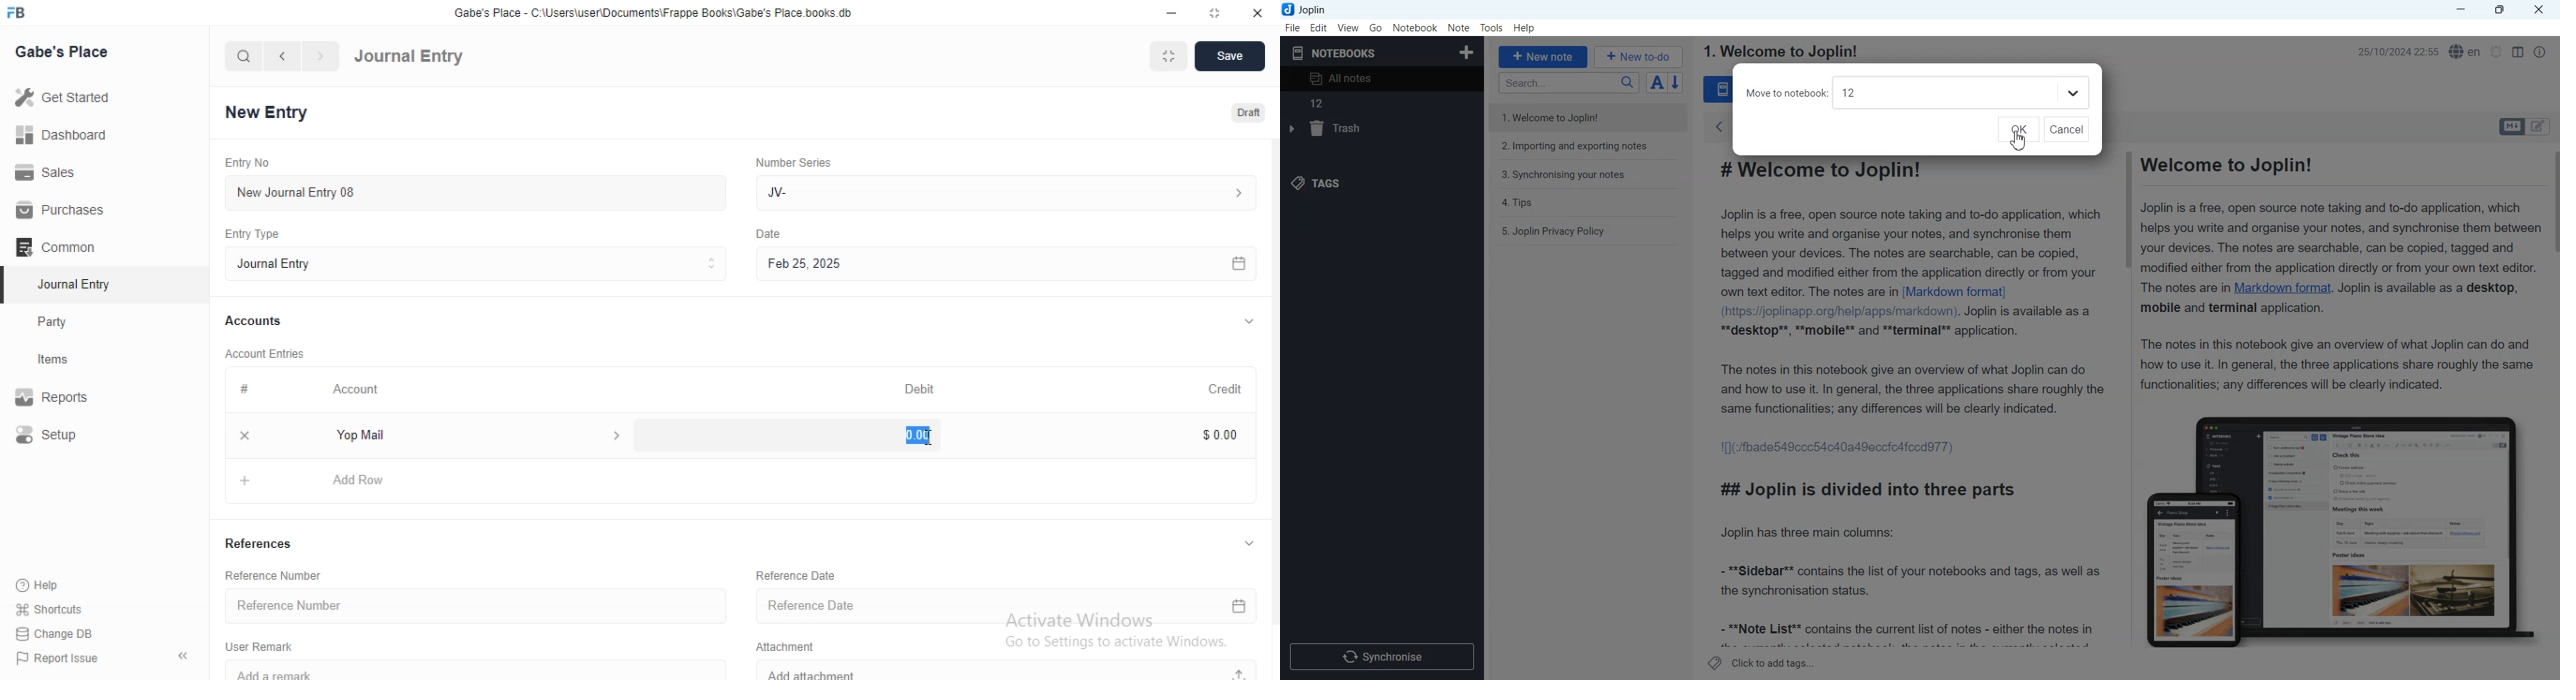  What do you see at coordinates (67, 397) in the screenshot?
I see `Report` at bounding box center [67, 397].